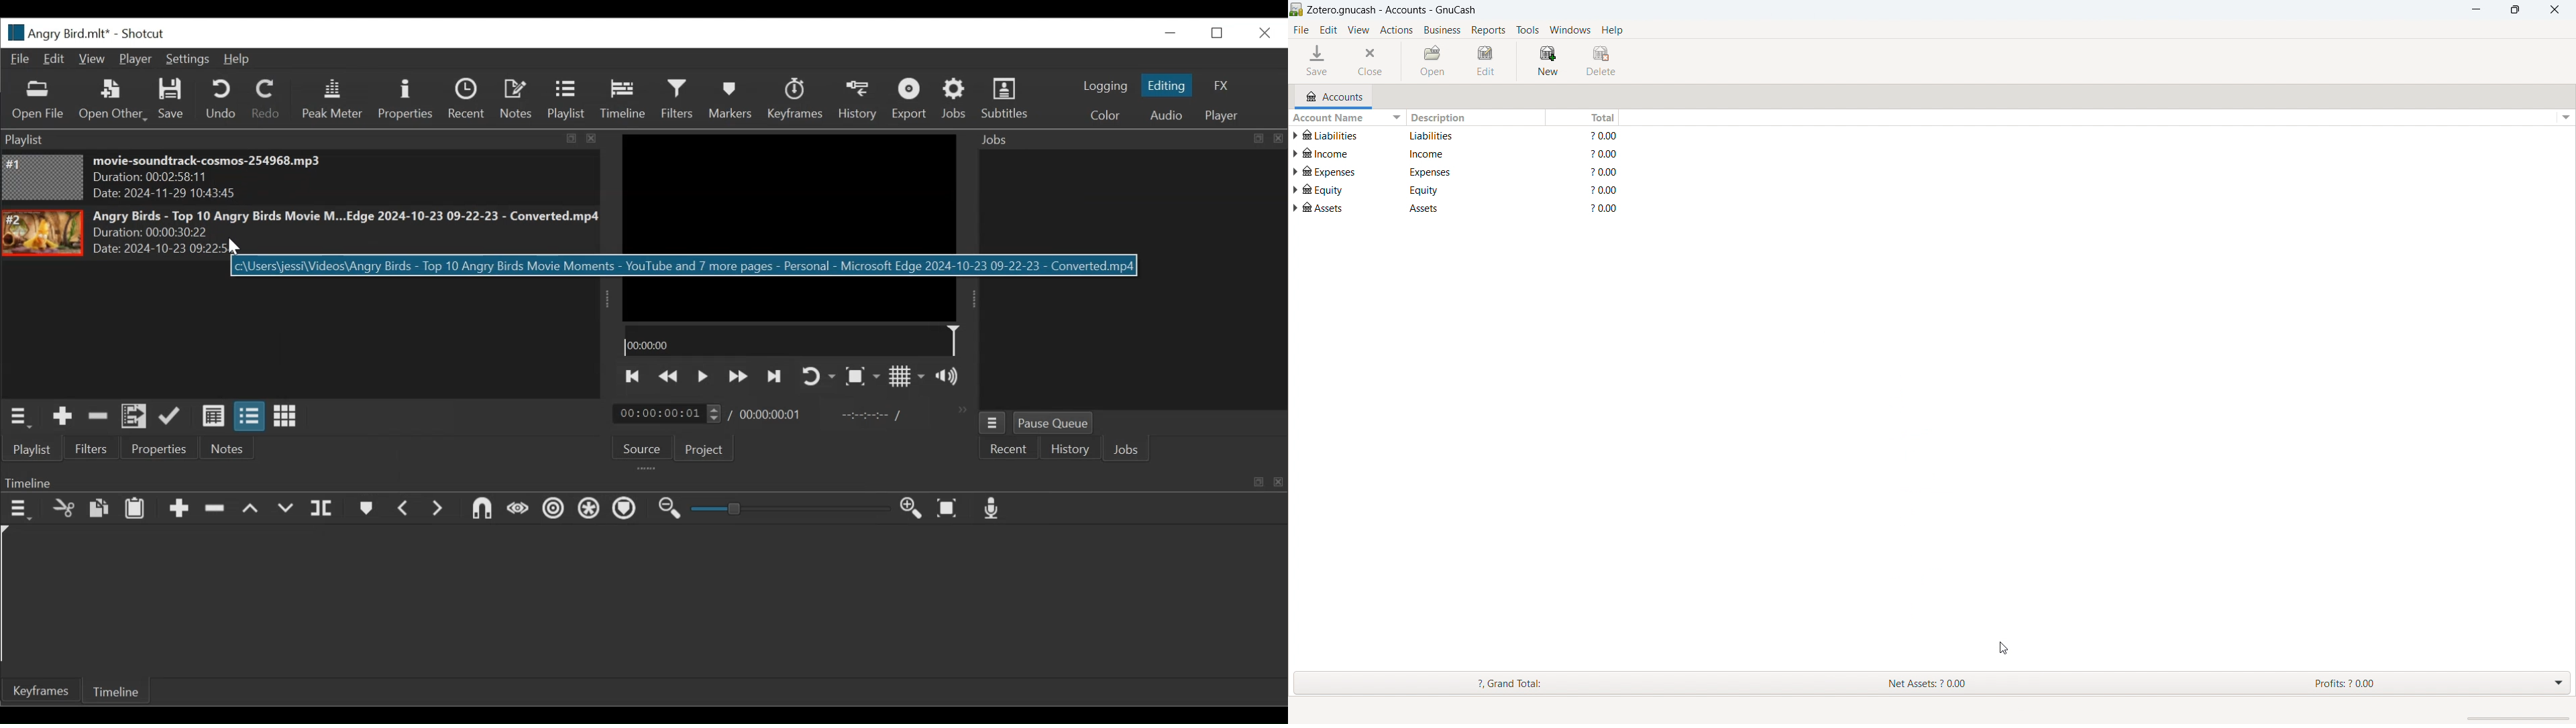 This screenshot has width=2576, height=728. I want to click on Recent, so click(1005, 451).